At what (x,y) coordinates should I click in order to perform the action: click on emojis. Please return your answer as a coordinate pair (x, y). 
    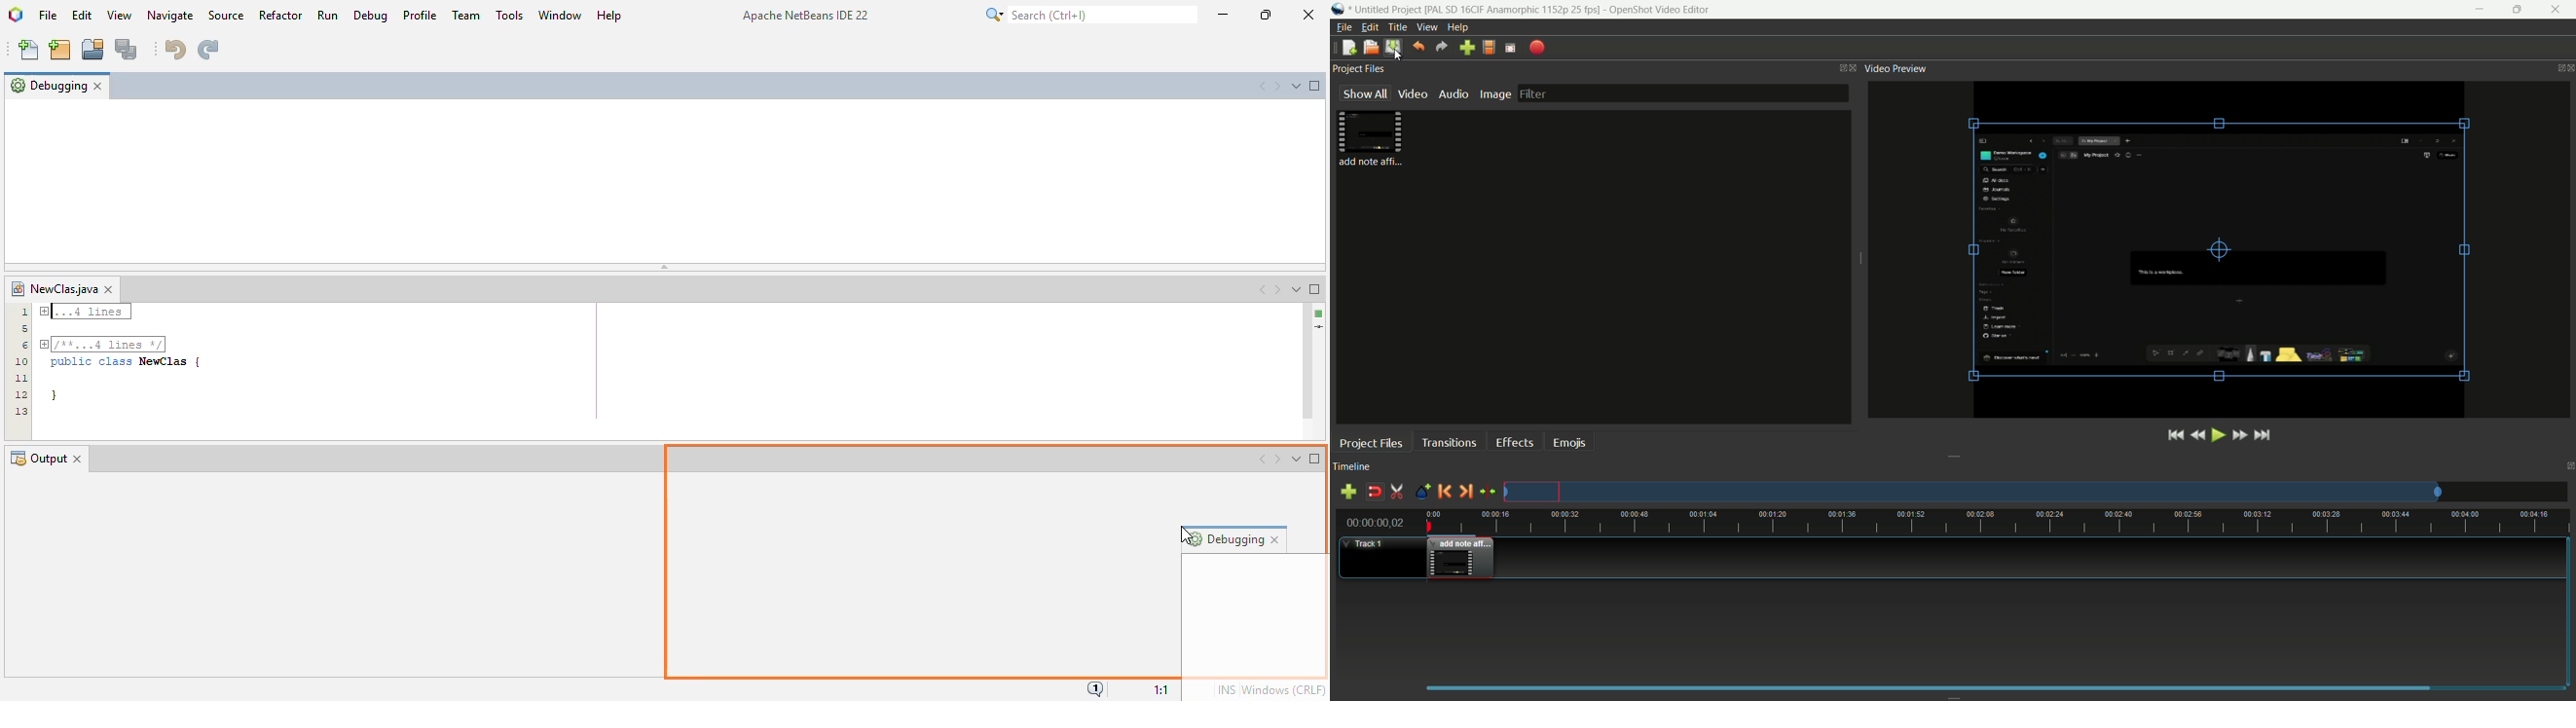
    Looking at the image, I should click on (1570, 442).